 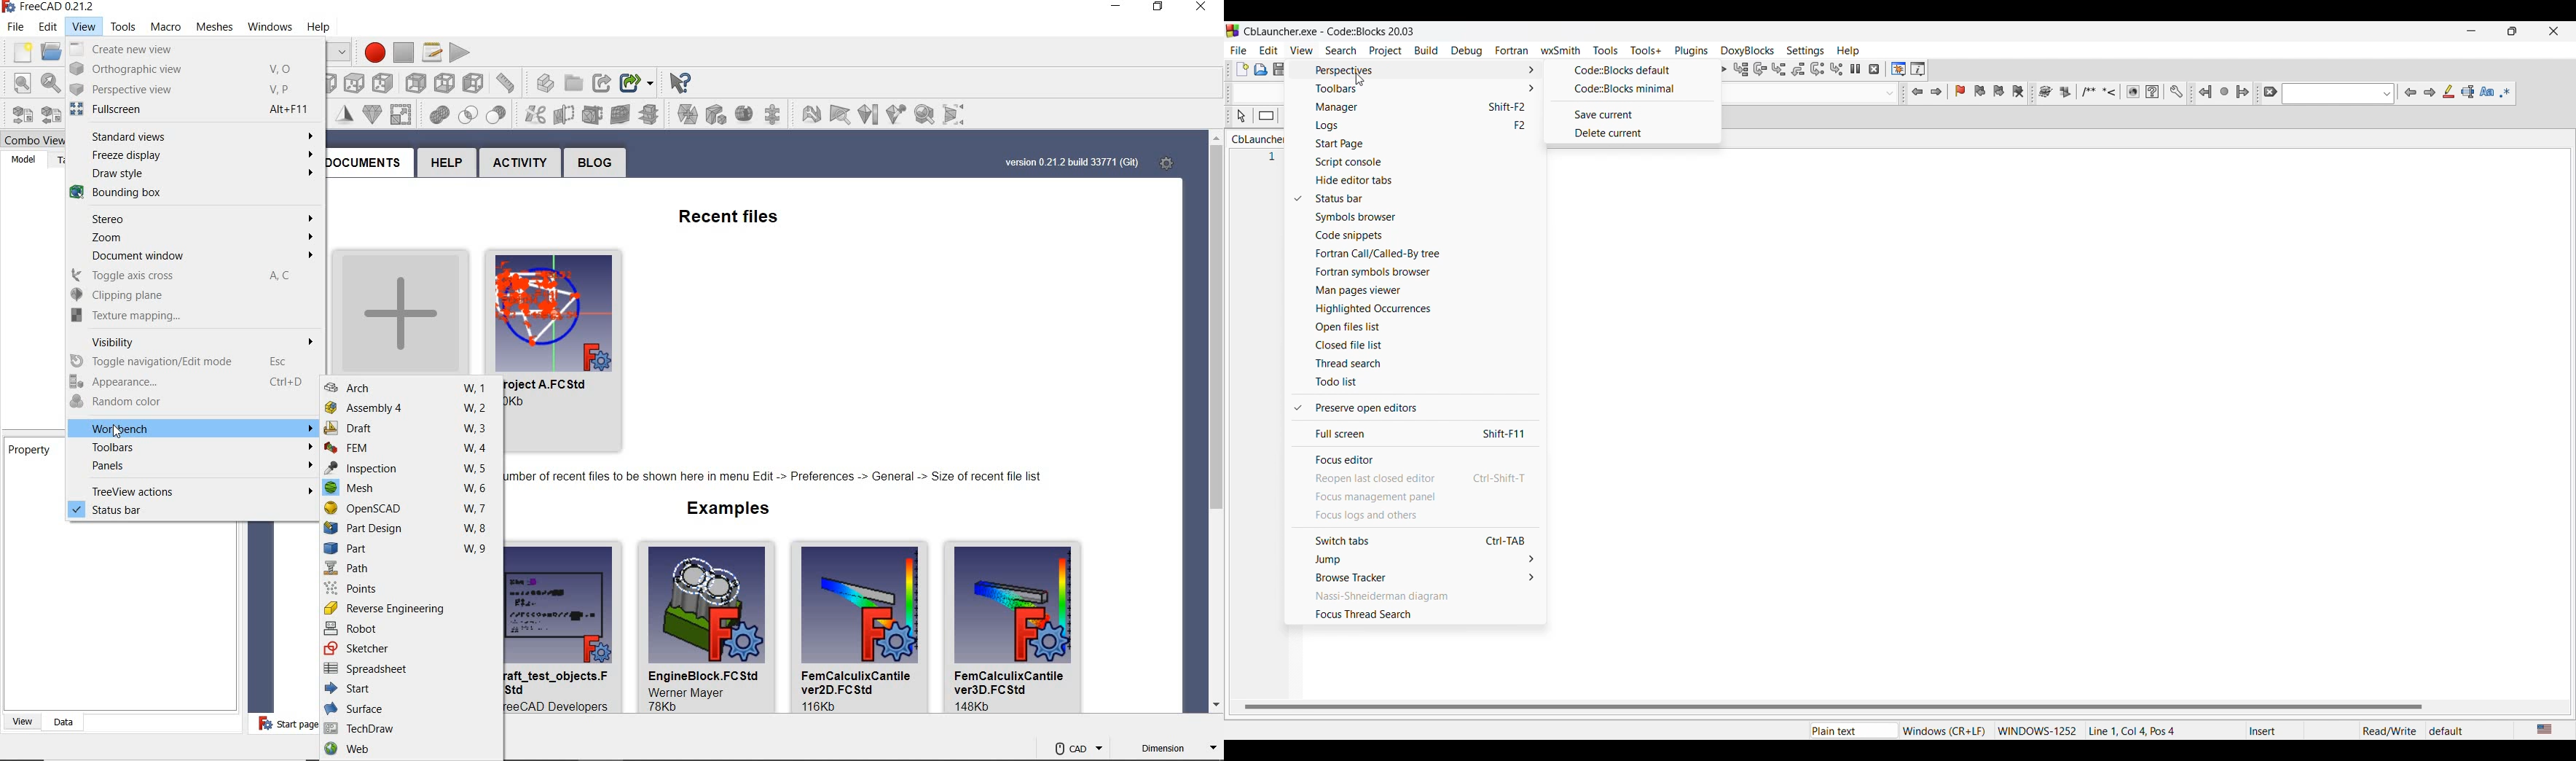 I want to click on part, so click(x=410, y=550).